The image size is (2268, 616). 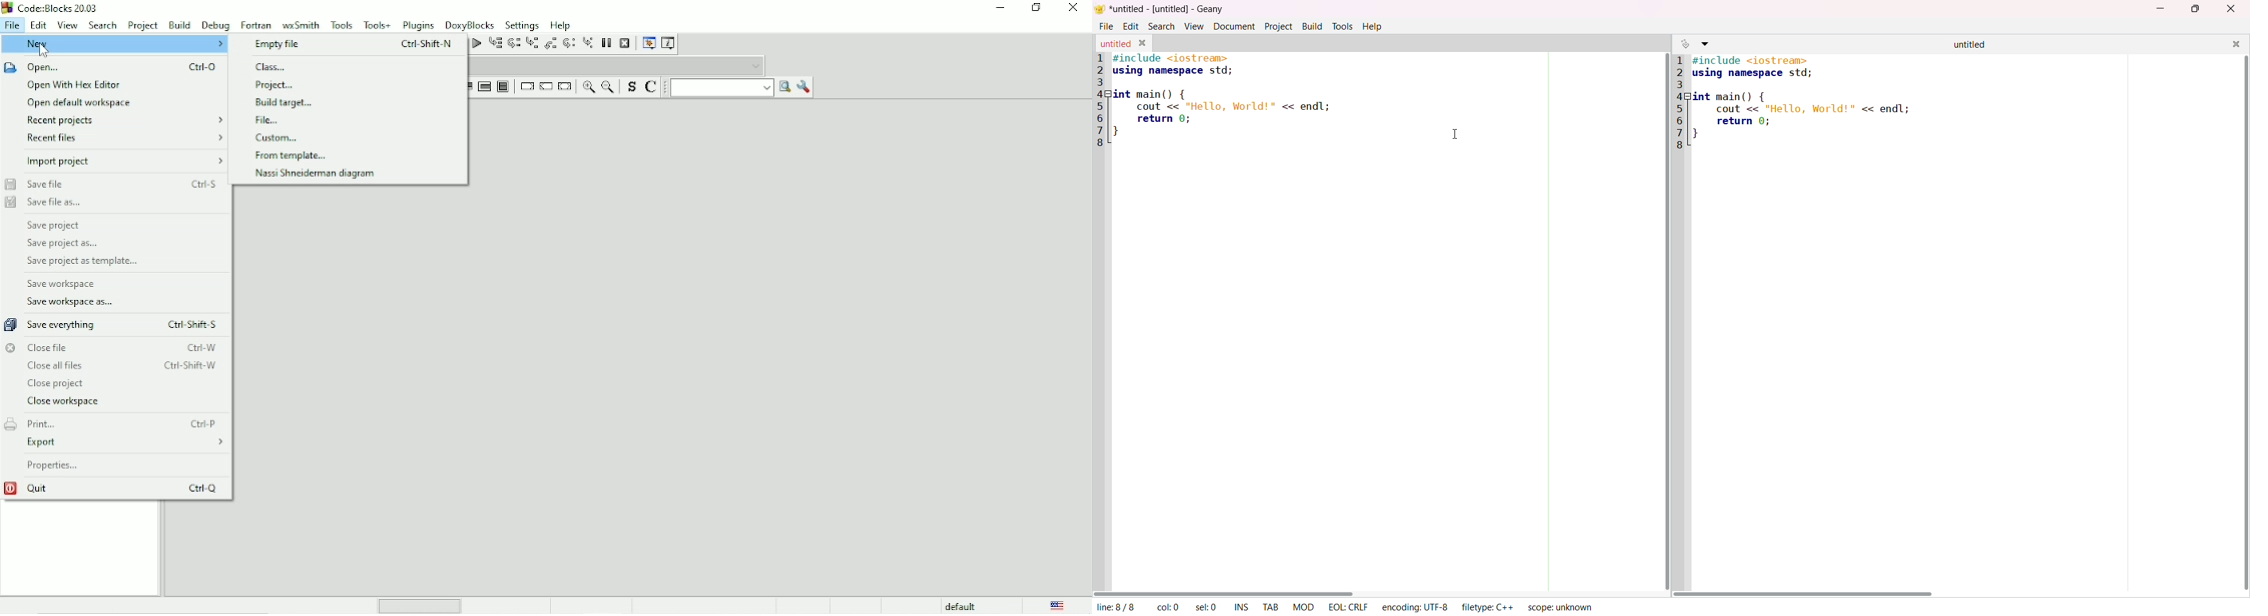 I want to click on Step into instruction, so click(x=588, y=44).